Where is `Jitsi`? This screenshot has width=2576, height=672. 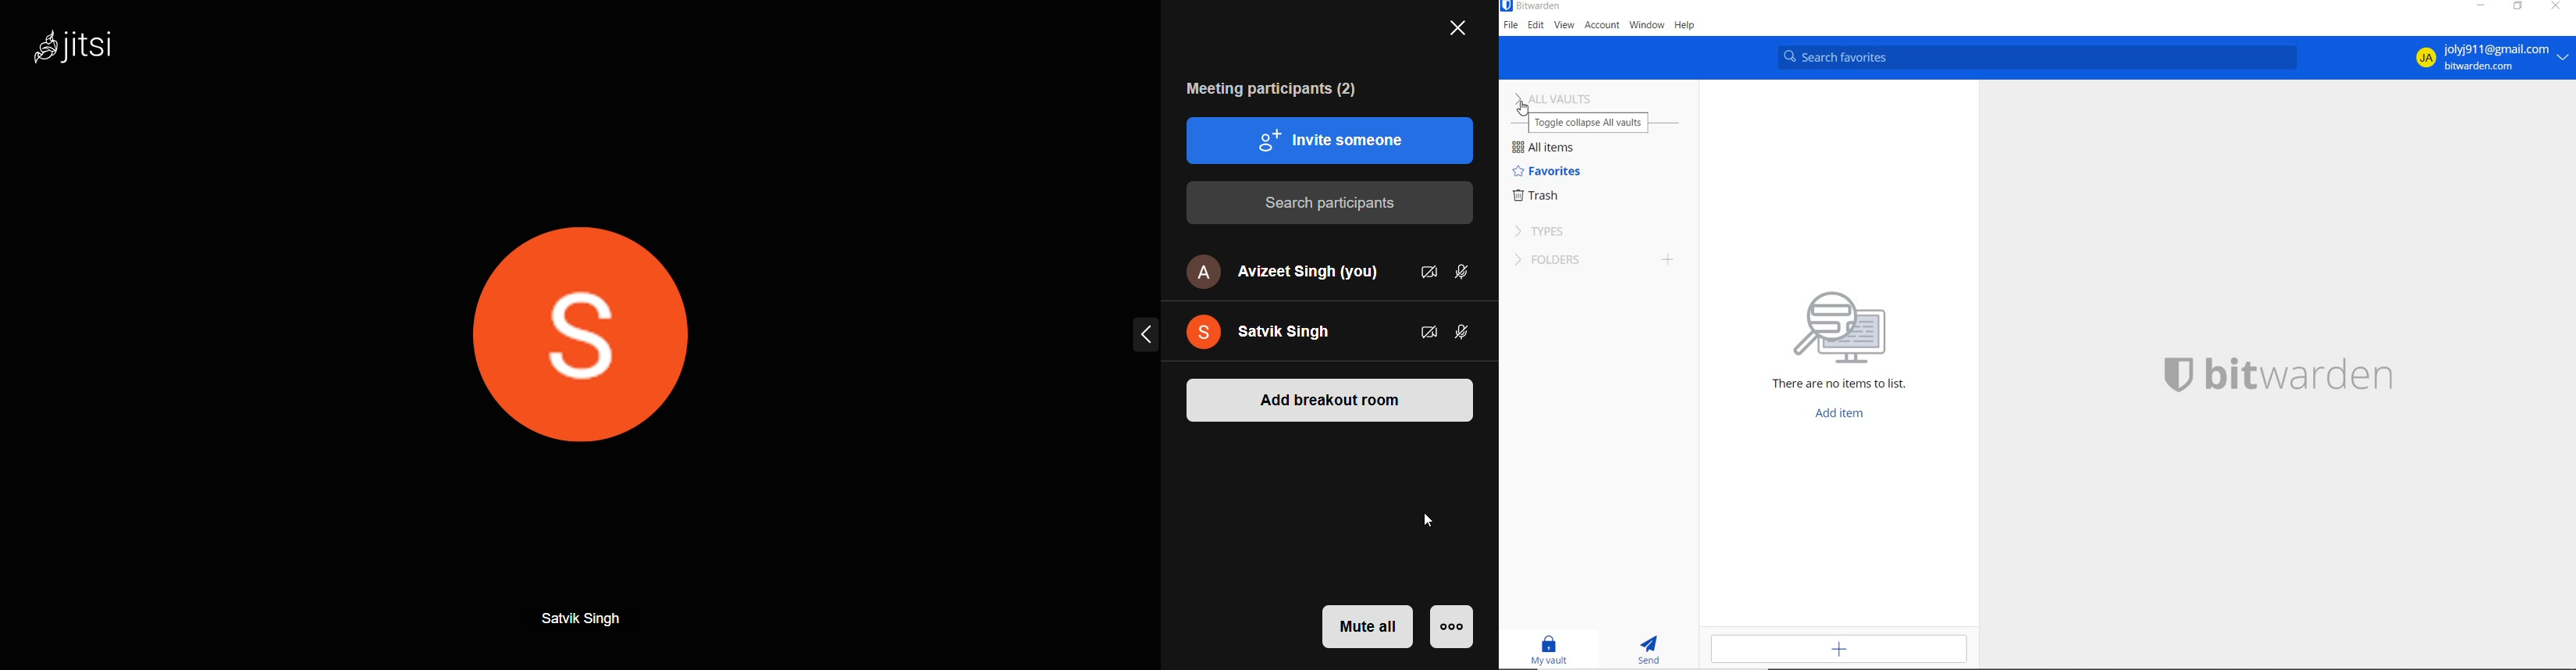 Jitsi is located at coordinates (95, 52).